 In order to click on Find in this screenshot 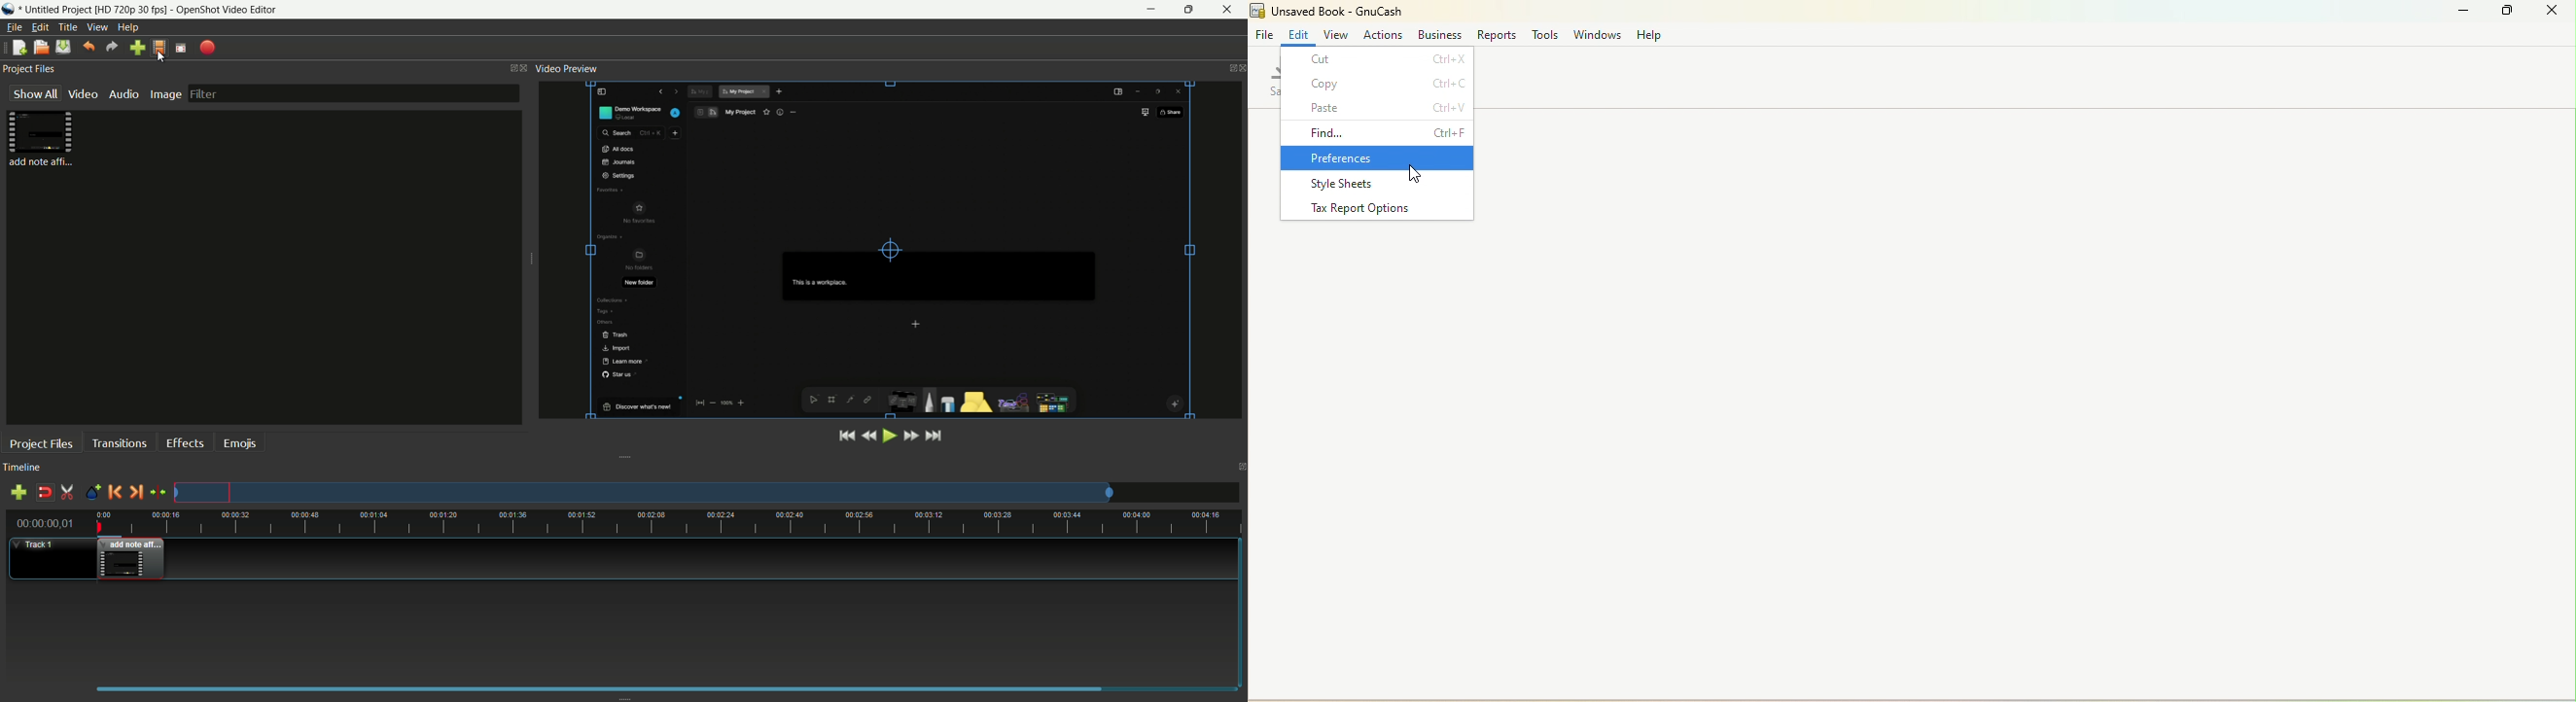, I will do `click(1375, 132)`.